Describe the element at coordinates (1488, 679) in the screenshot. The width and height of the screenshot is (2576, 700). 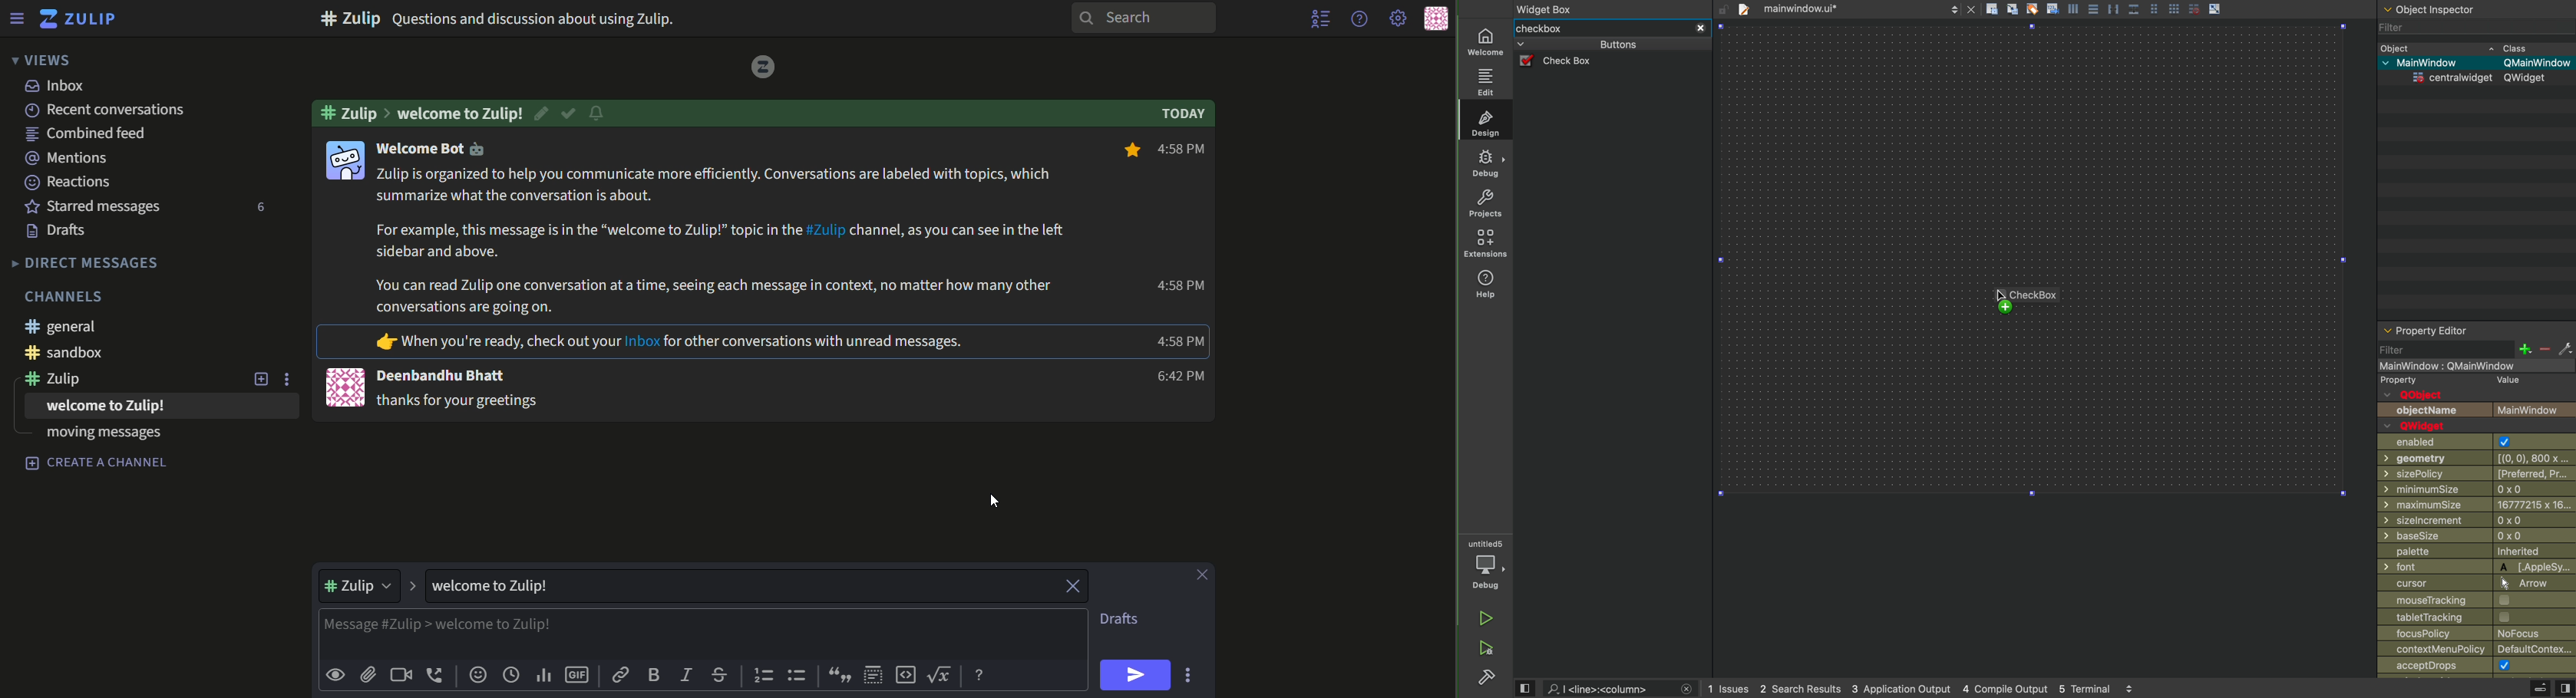
I see `build` at that location.